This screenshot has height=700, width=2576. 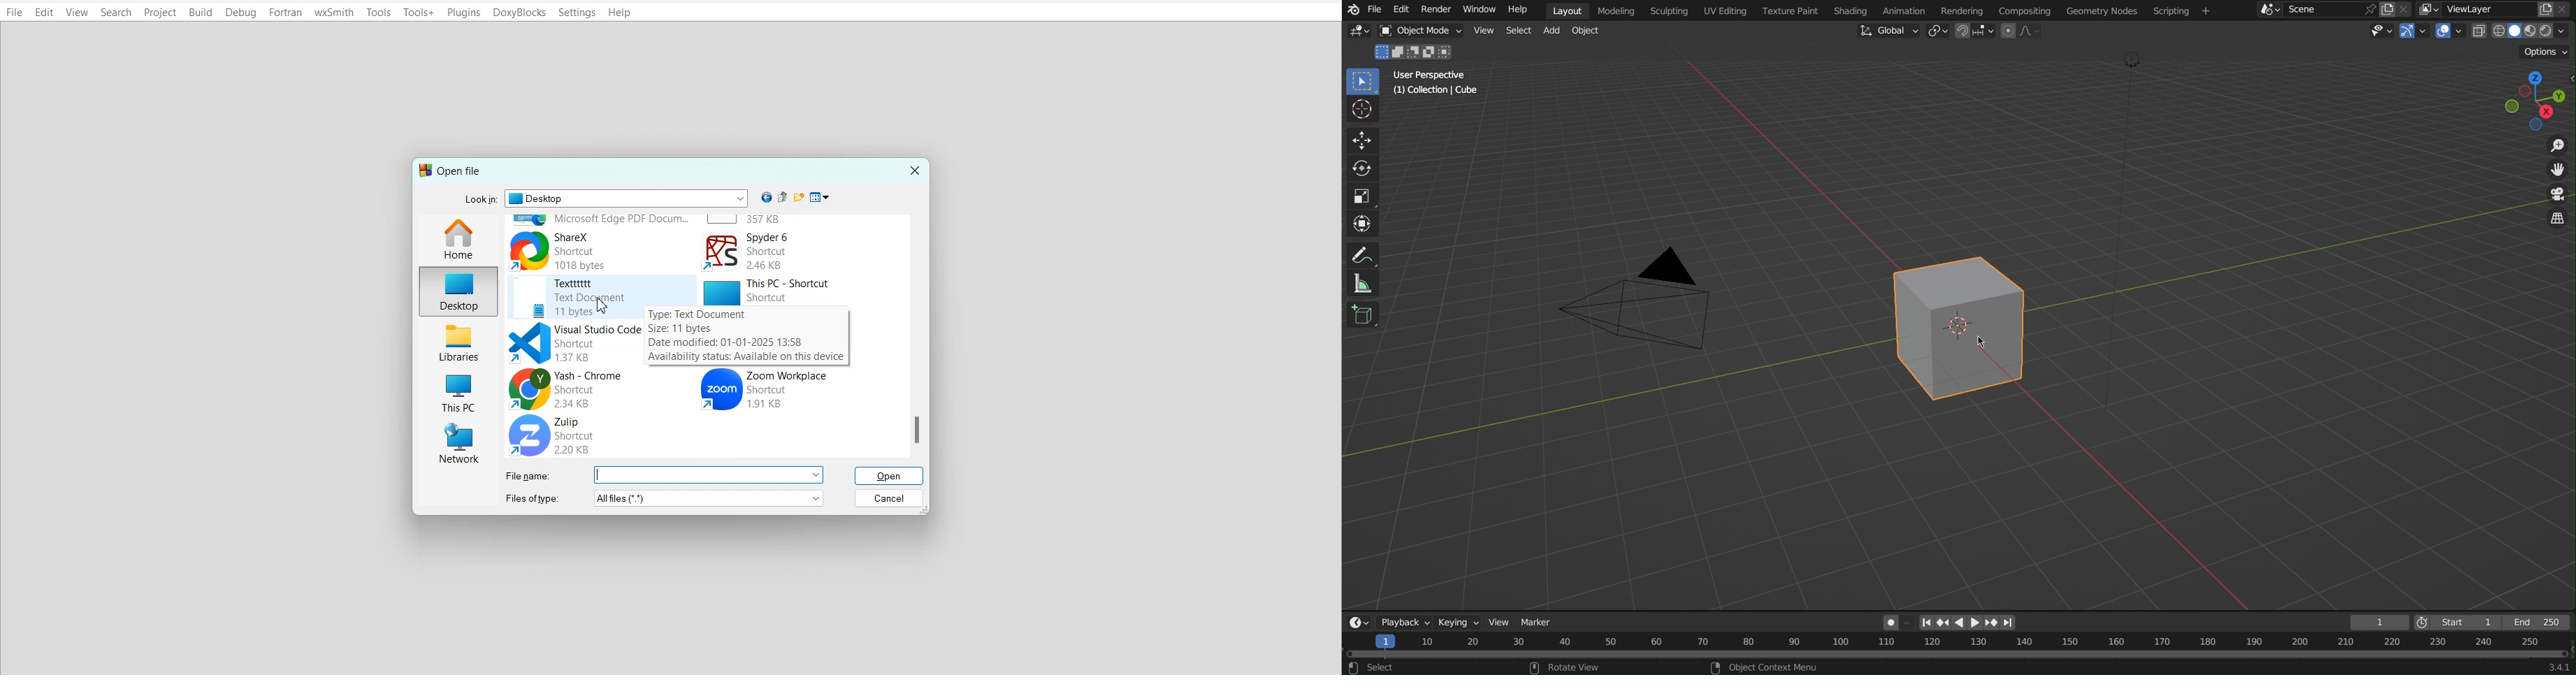 What do you see at coordinates (601, 249) in the screenshot?
I see `ShareX` at bounding box center [601, 249].